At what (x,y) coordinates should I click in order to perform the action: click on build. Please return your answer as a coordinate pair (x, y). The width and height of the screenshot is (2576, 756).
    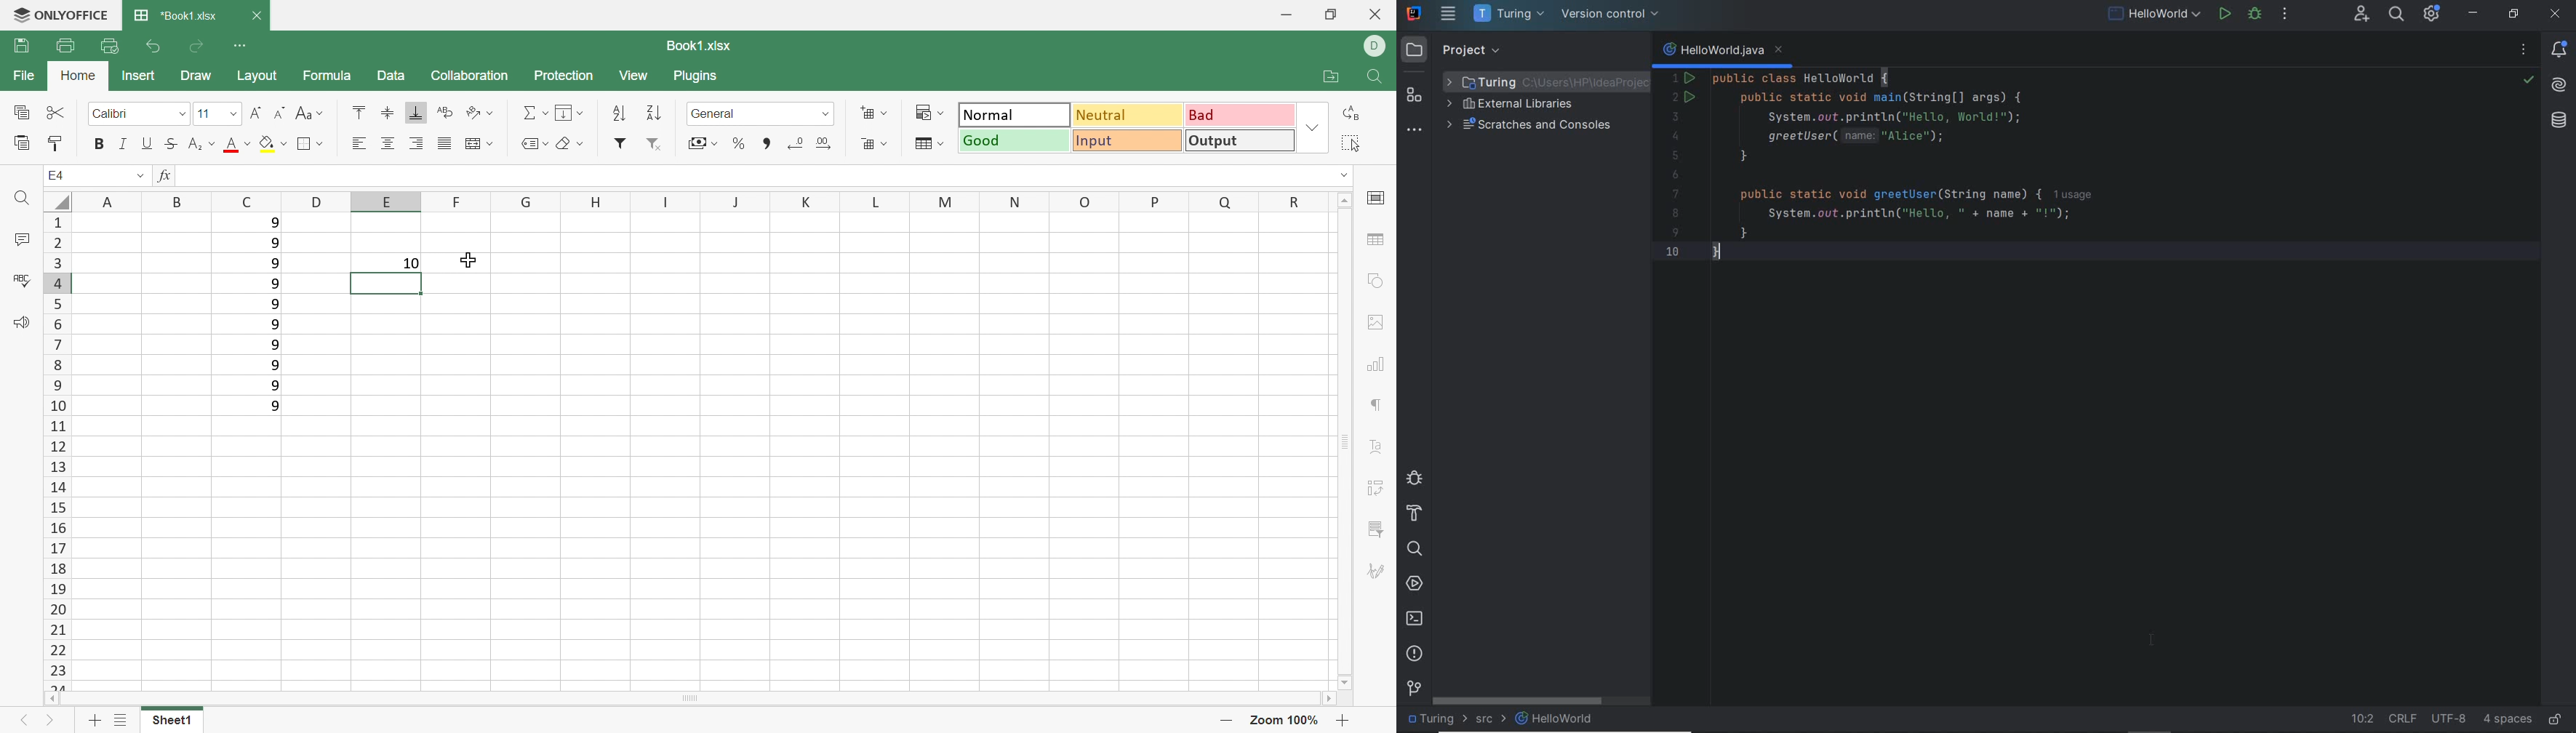
    Looking at the image, I should click on (1415, 514).